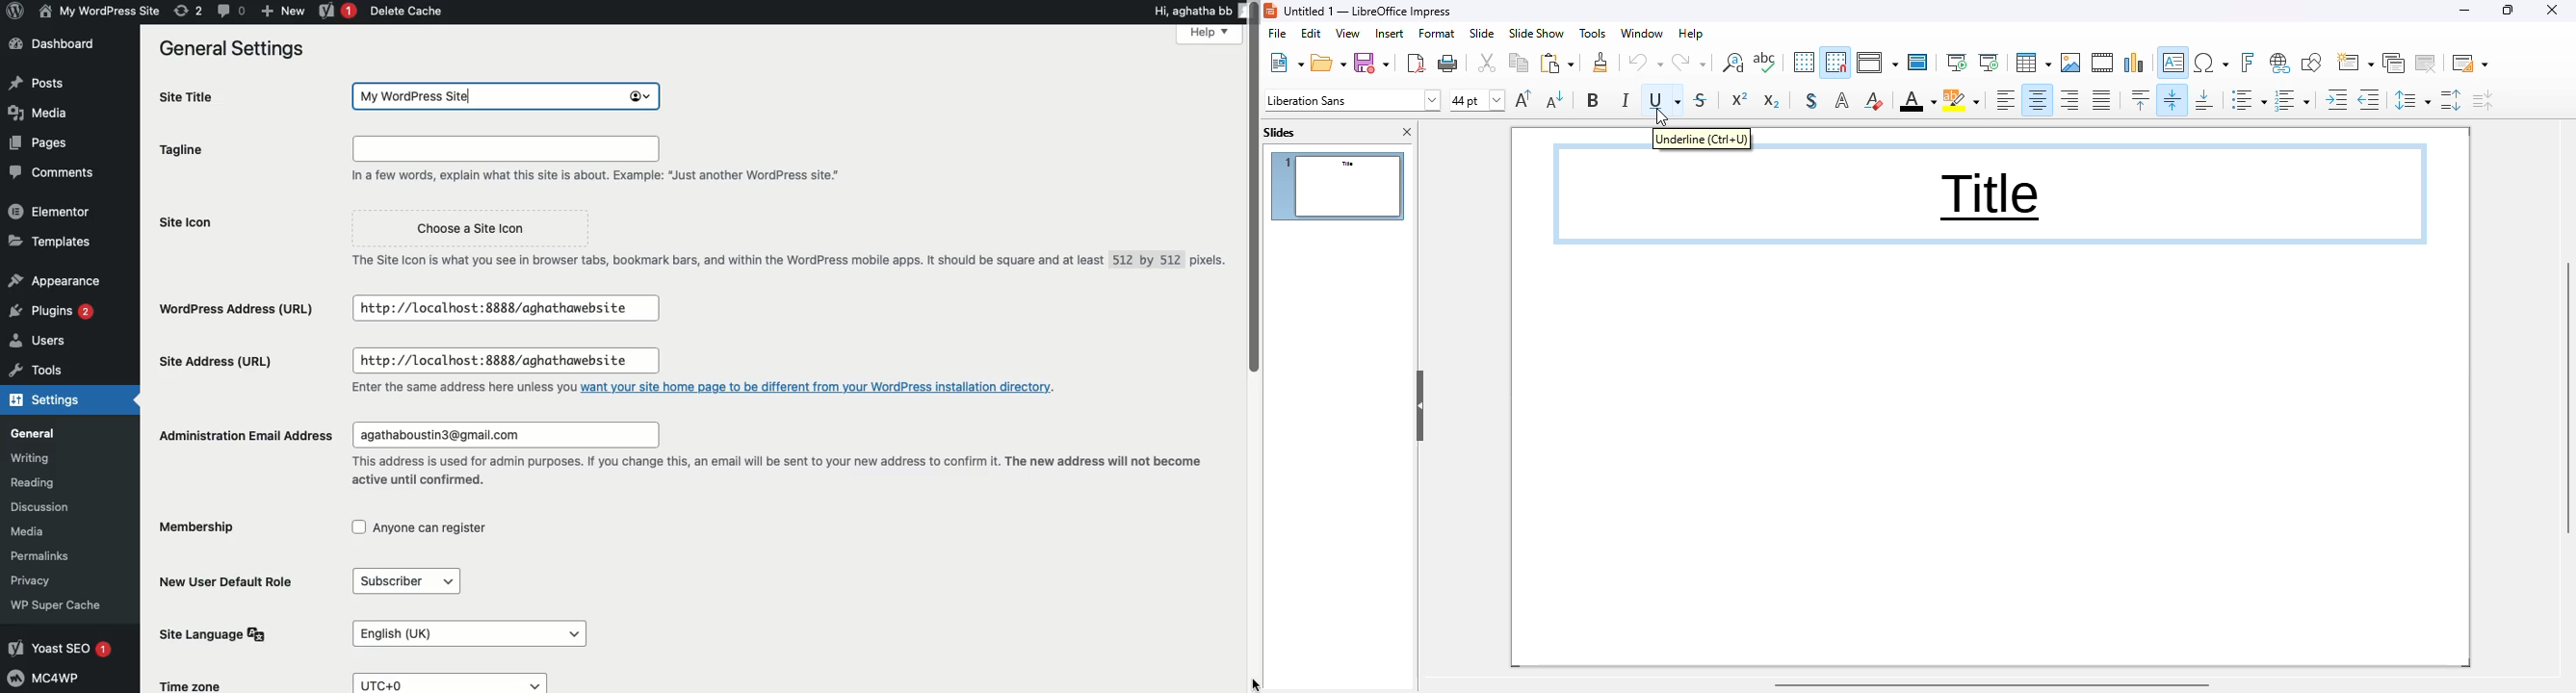  I want to click on My wordpress site, so click(97, 12).